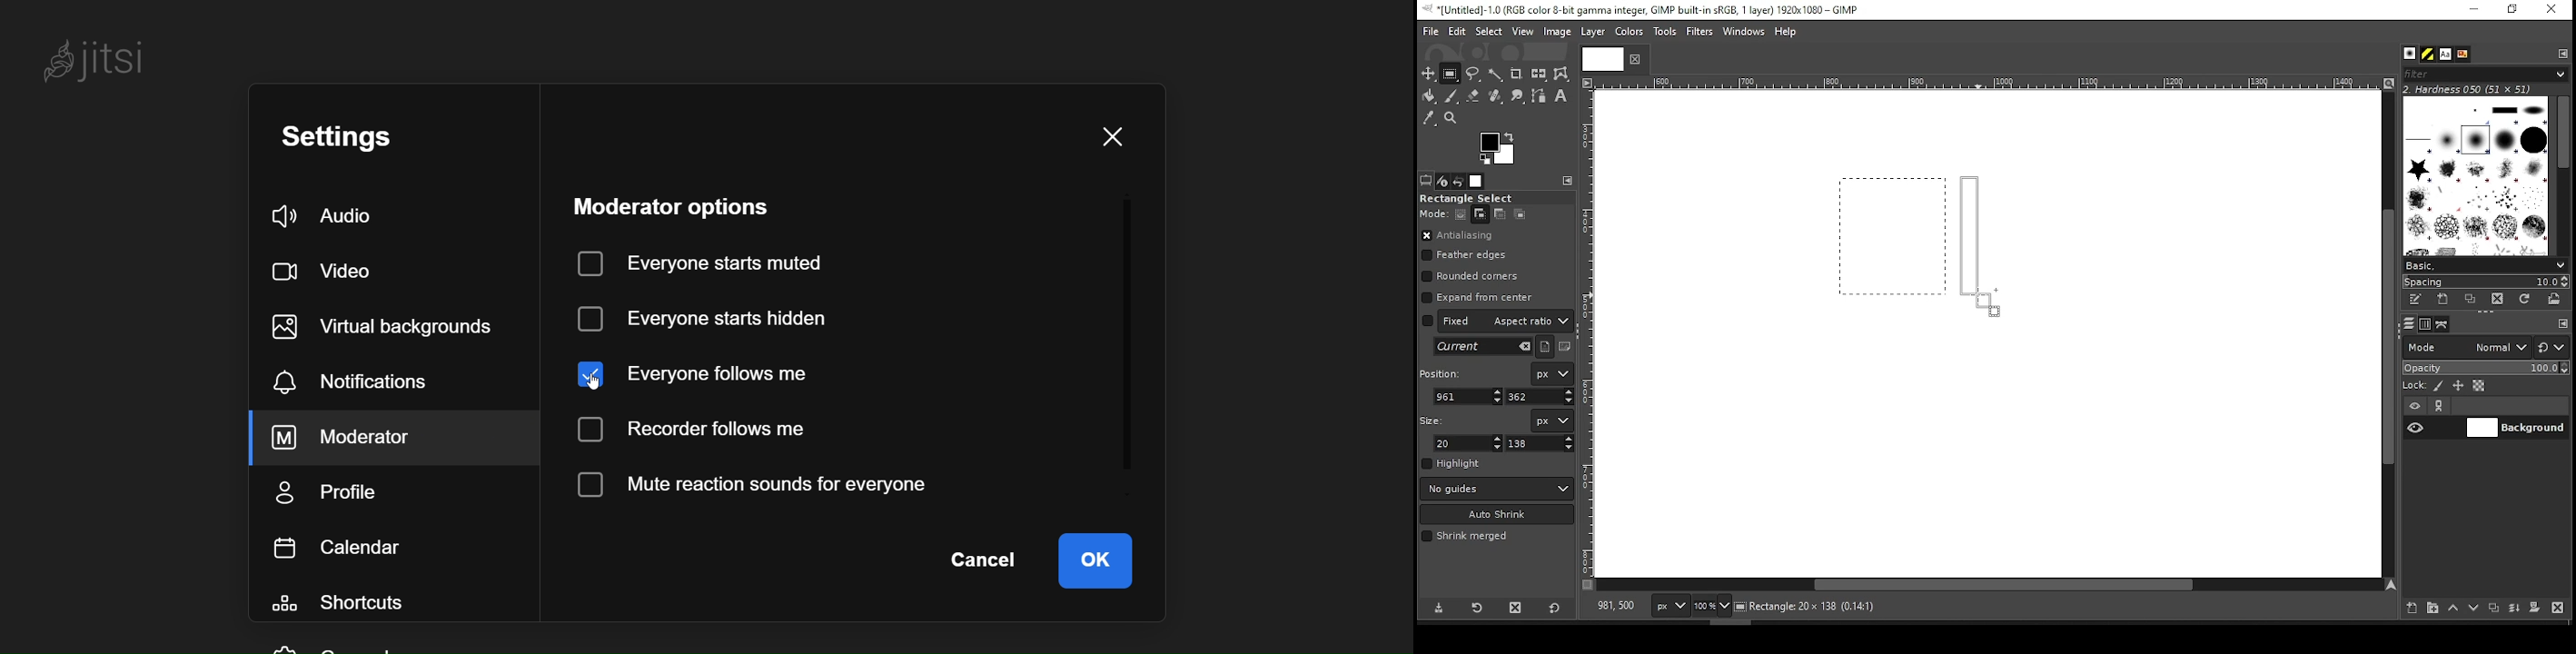  What do you see at coordinates (1498, 320) in the screenshot?
I see `aspect ratio` at bounding box center [1498, 320].